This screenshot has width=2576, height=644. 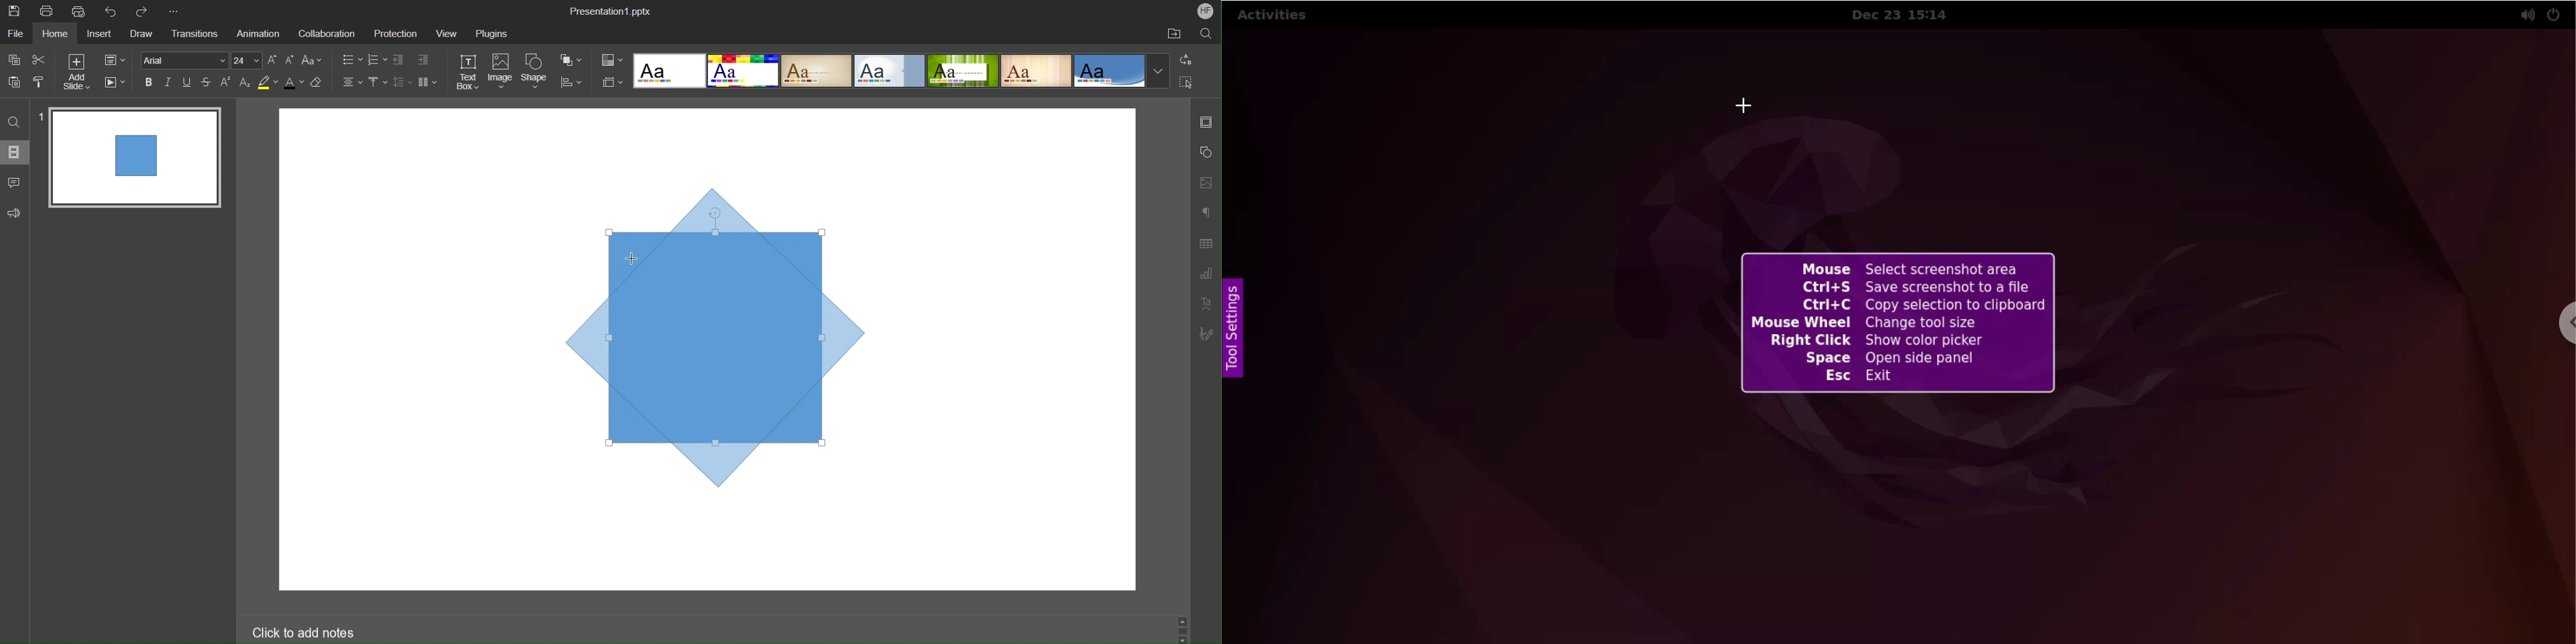 What do you see at coordinates (896, 72) in the screenshot?
I see `Presentation Template` at bounding box center [896, 72].